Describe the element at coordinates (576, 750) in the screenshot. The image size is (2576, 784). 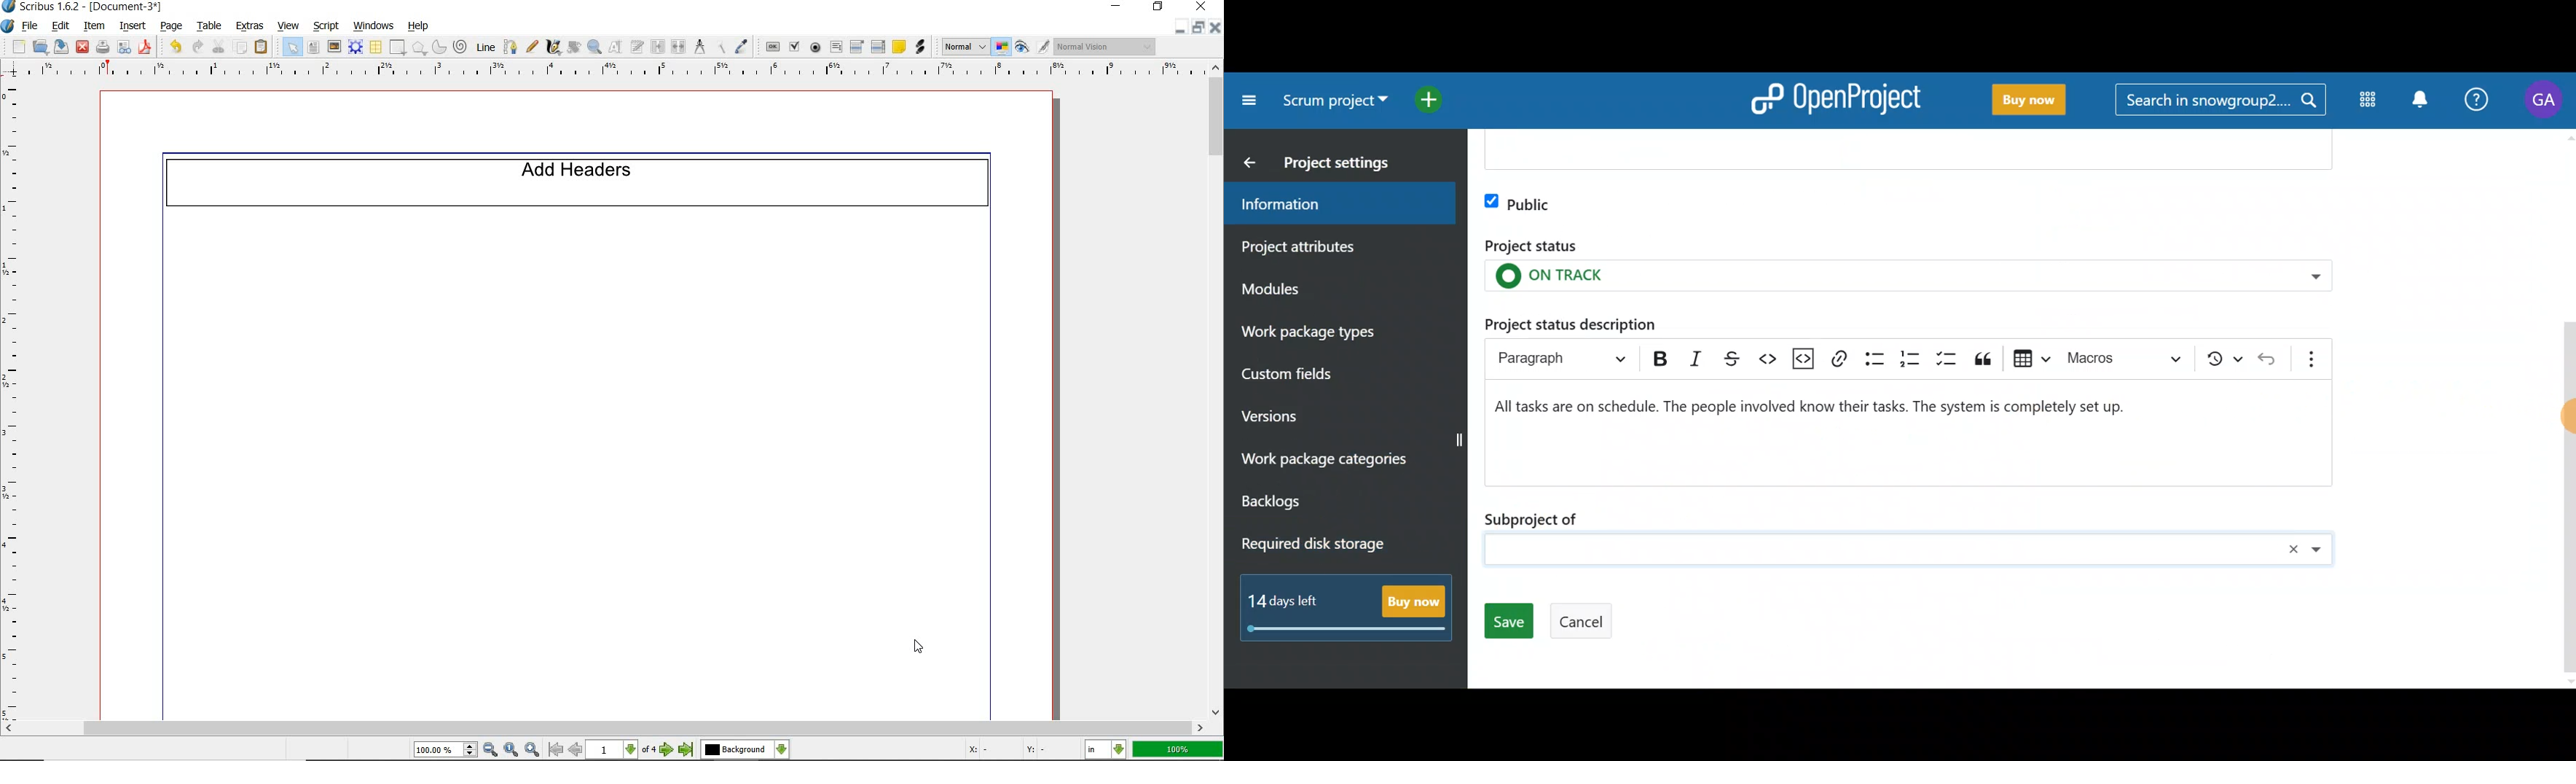
I see `go to previous page` at that location.